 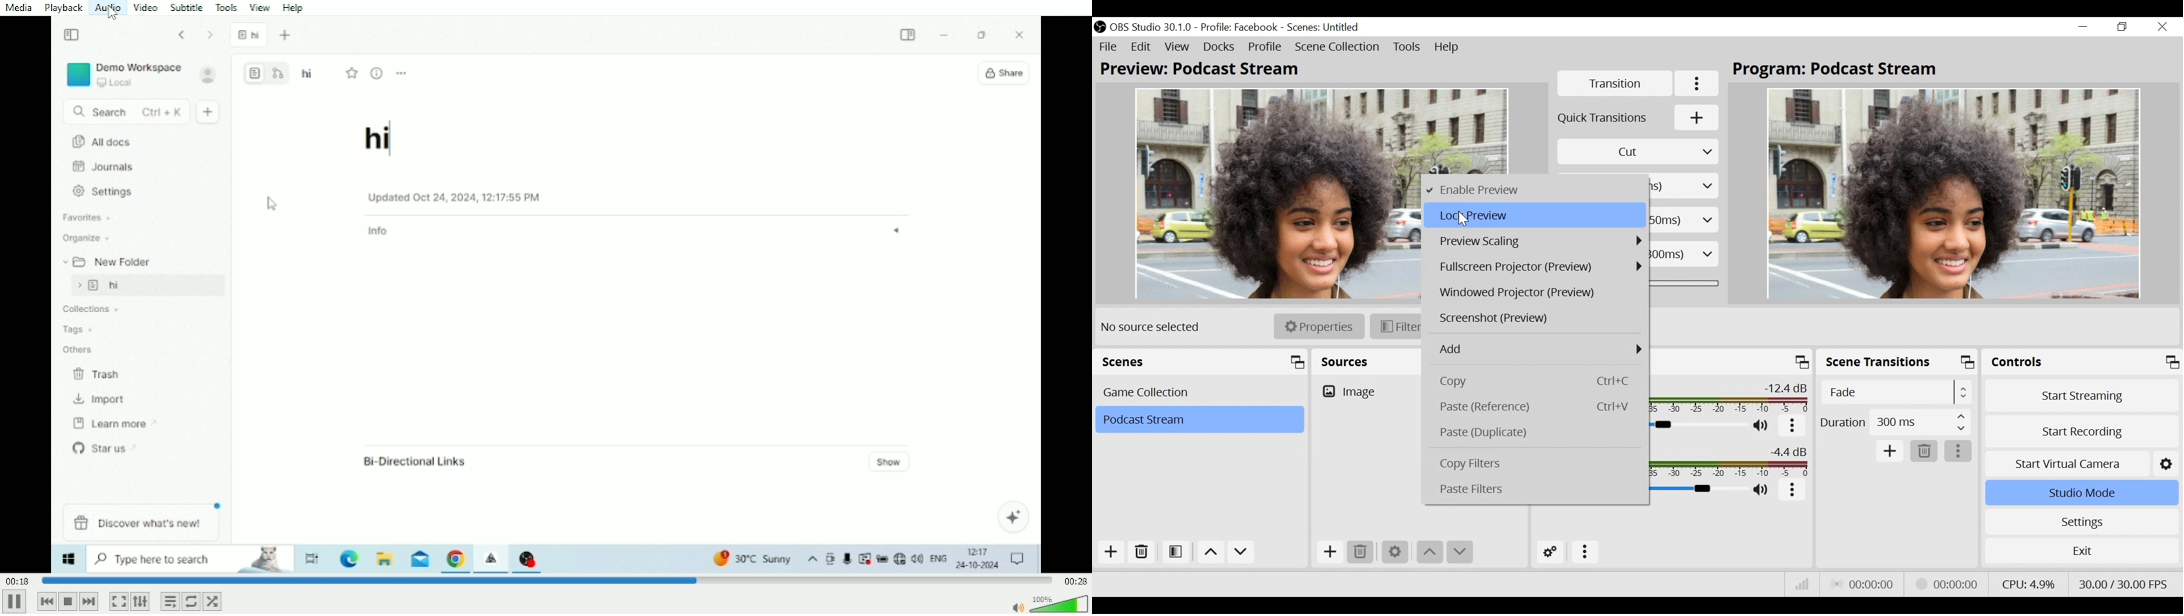 What do you see at coordinates (1804, 585) in the screenshot?
I see `Bitrate` at bounding box center [1804, 585].